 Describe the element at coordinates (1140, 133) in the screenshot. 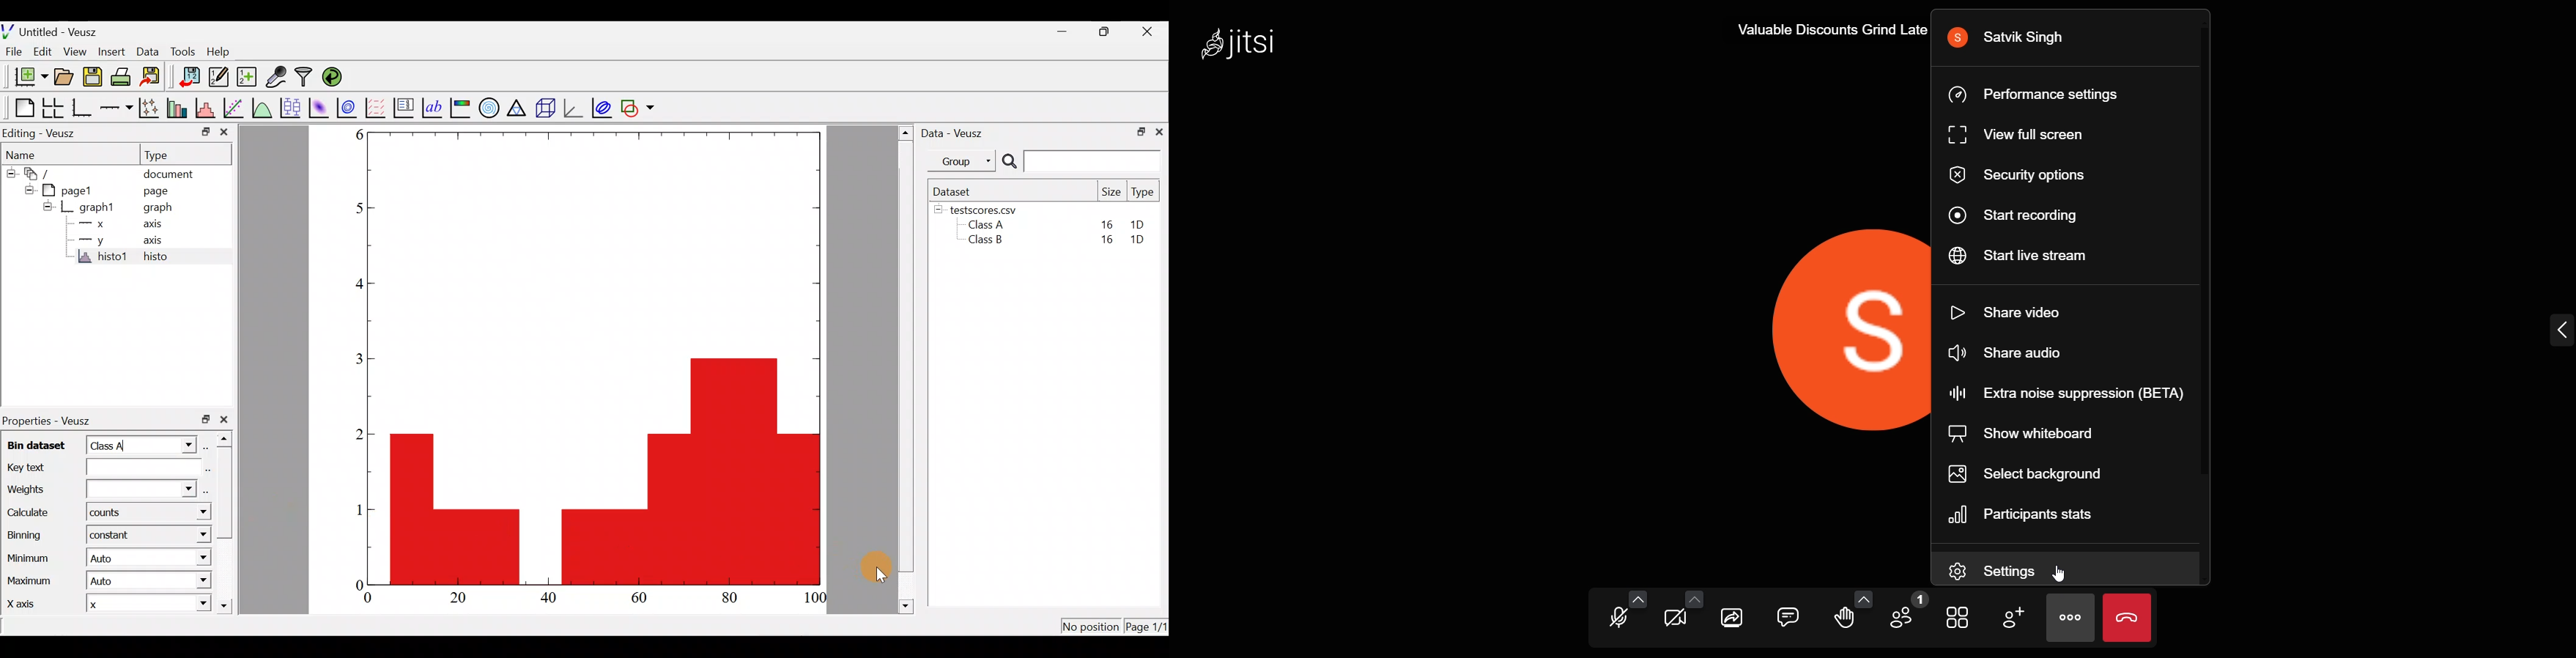

I see `Restore down` at that location.